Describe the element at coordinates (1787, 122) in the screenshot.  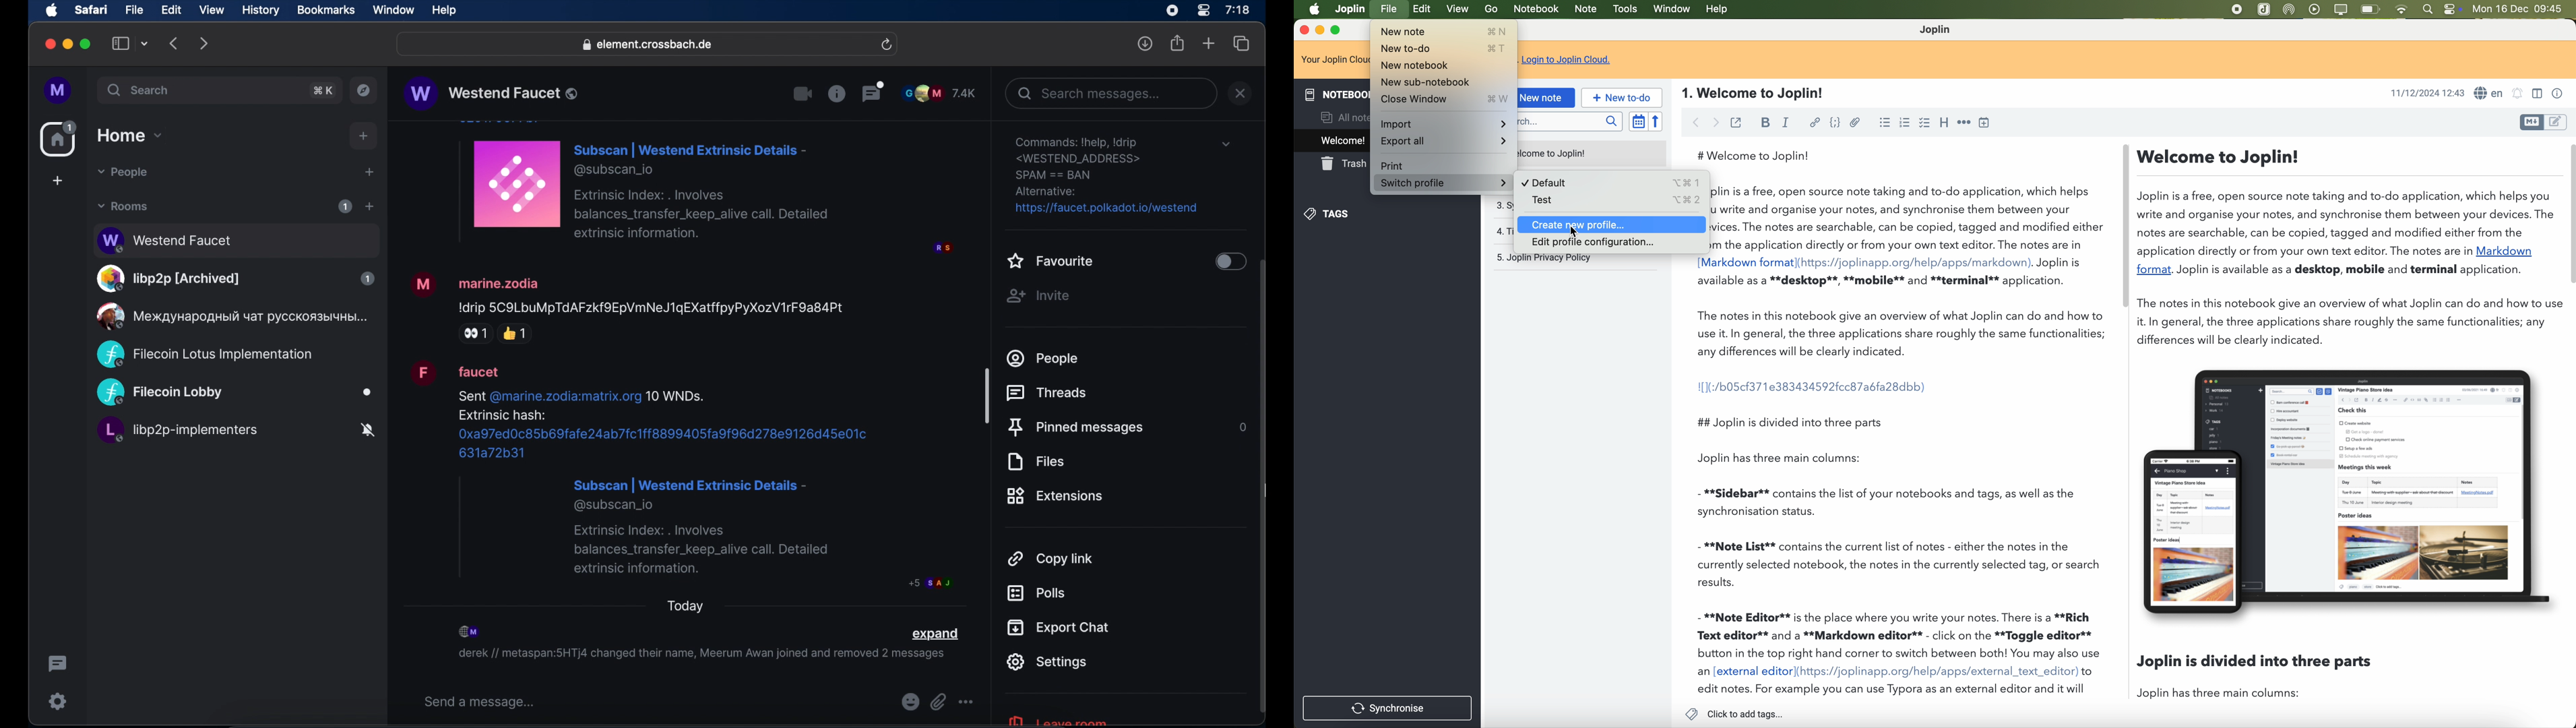
I see `italic` at that location.